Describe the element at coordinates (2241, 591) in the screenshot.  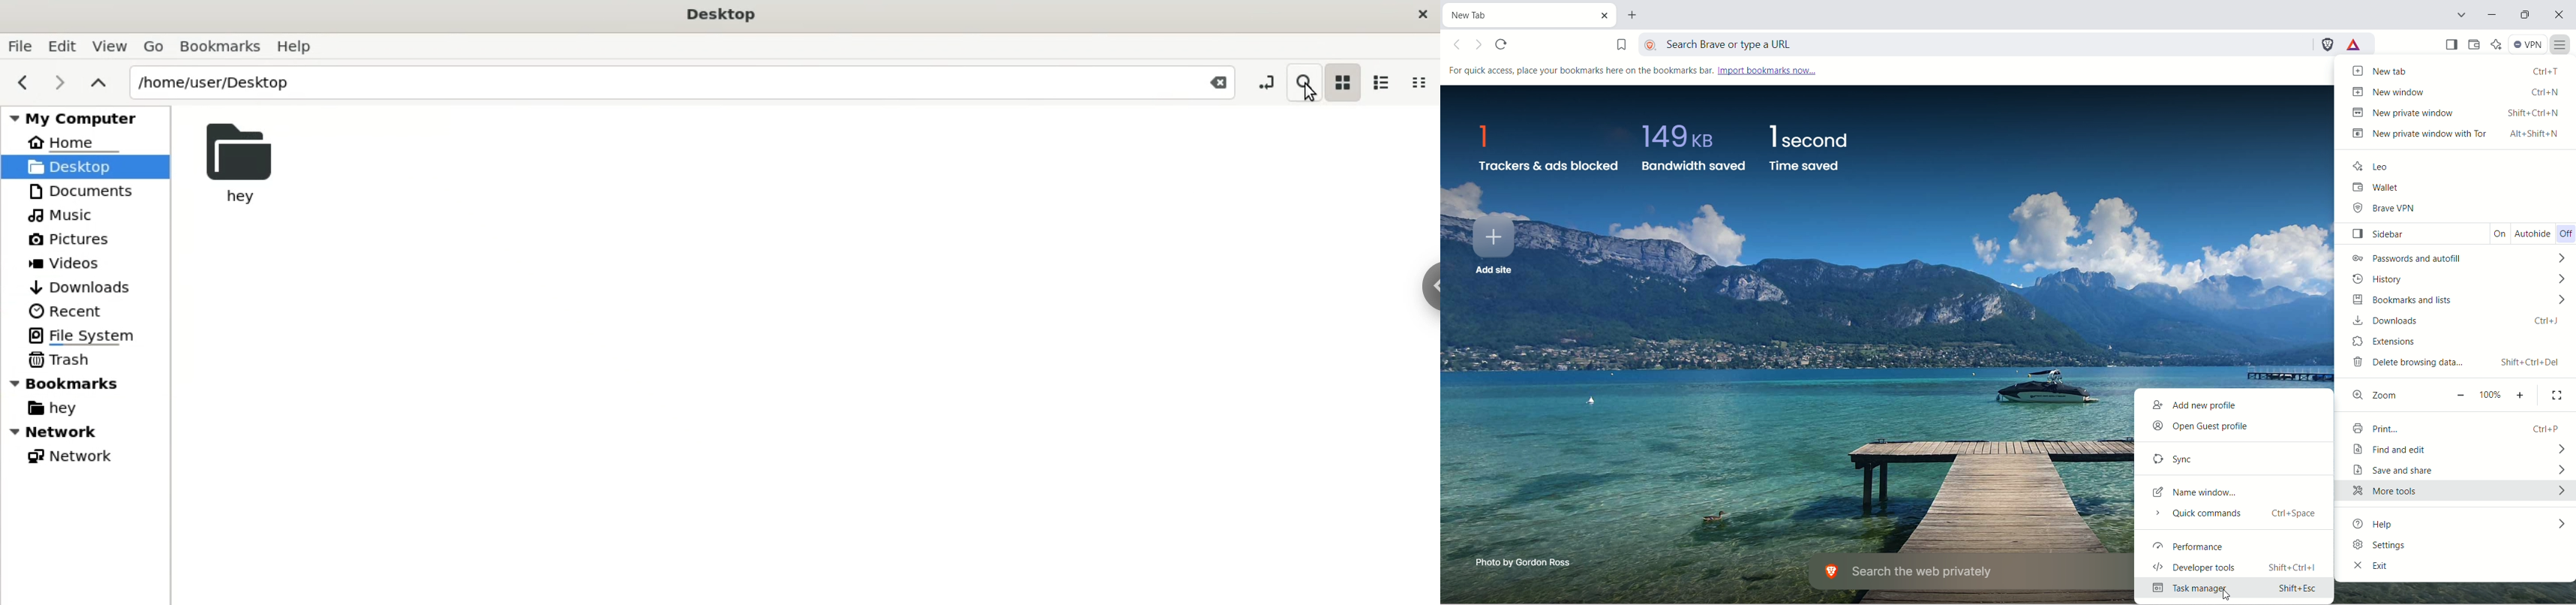
I see `task manager` at that location.